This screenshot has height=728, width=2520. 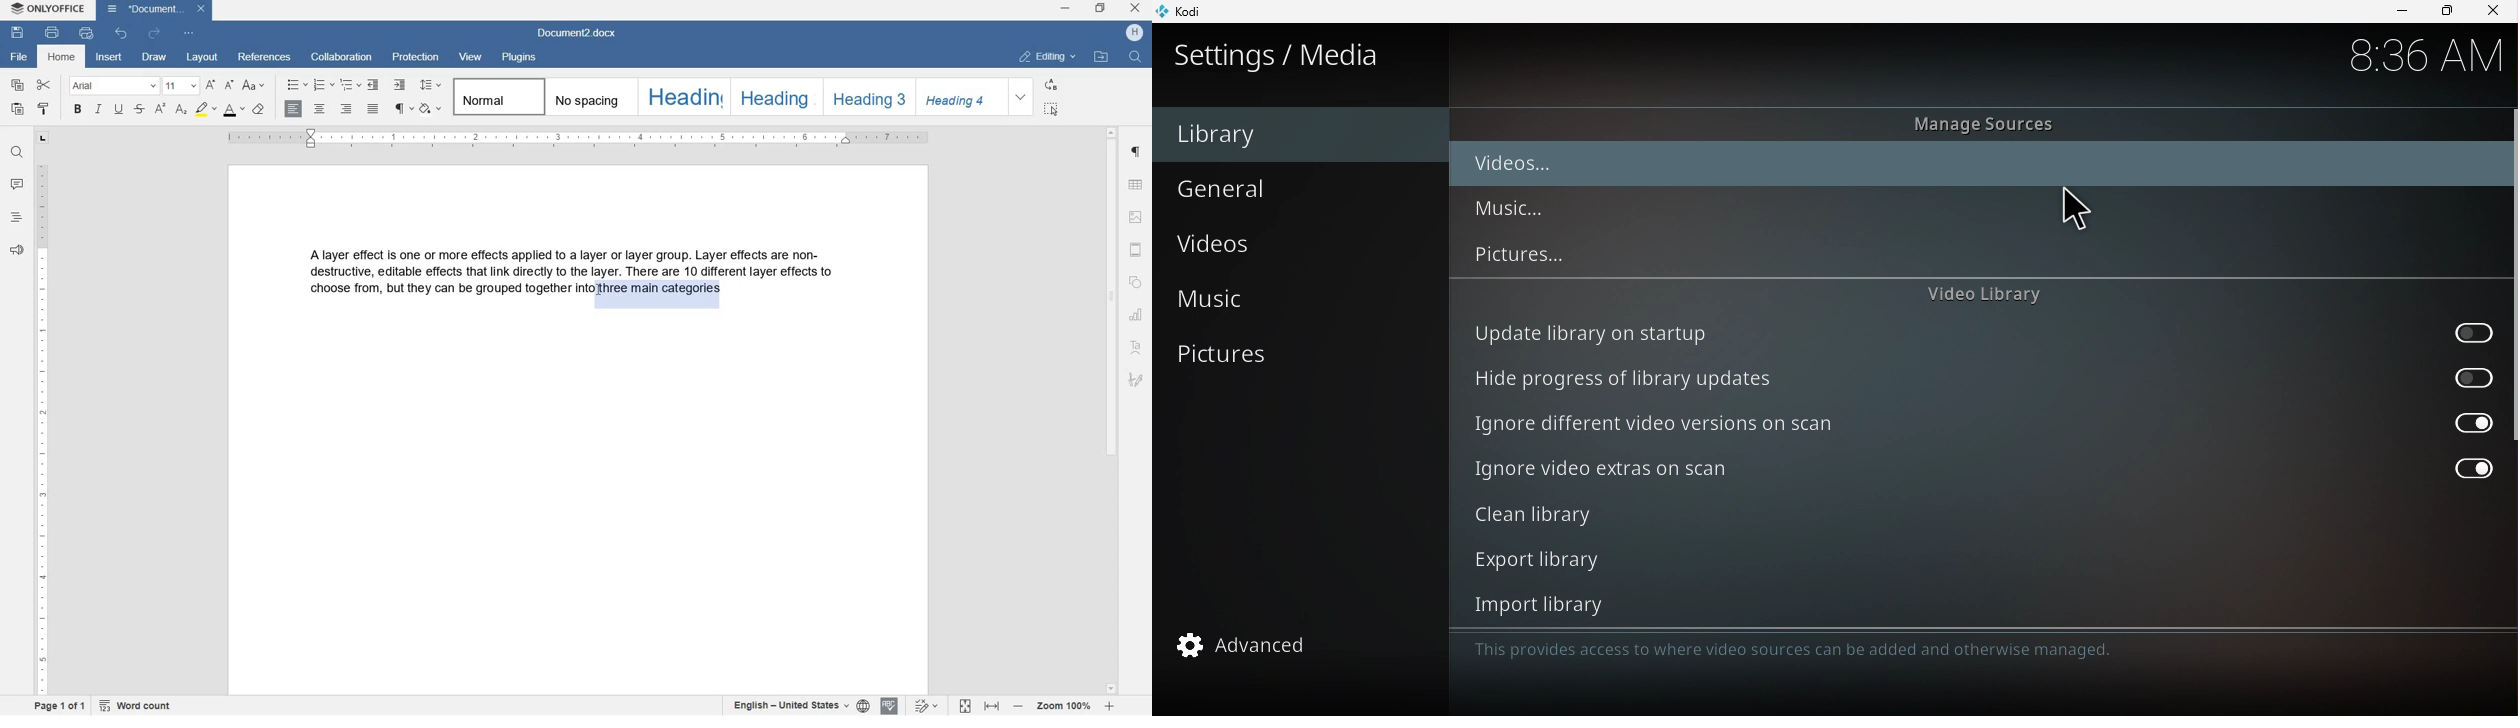 What do you see at coordinates (1522, 255) in the screenshot?
I see `Pictures` at bounding box center [1522, 255].